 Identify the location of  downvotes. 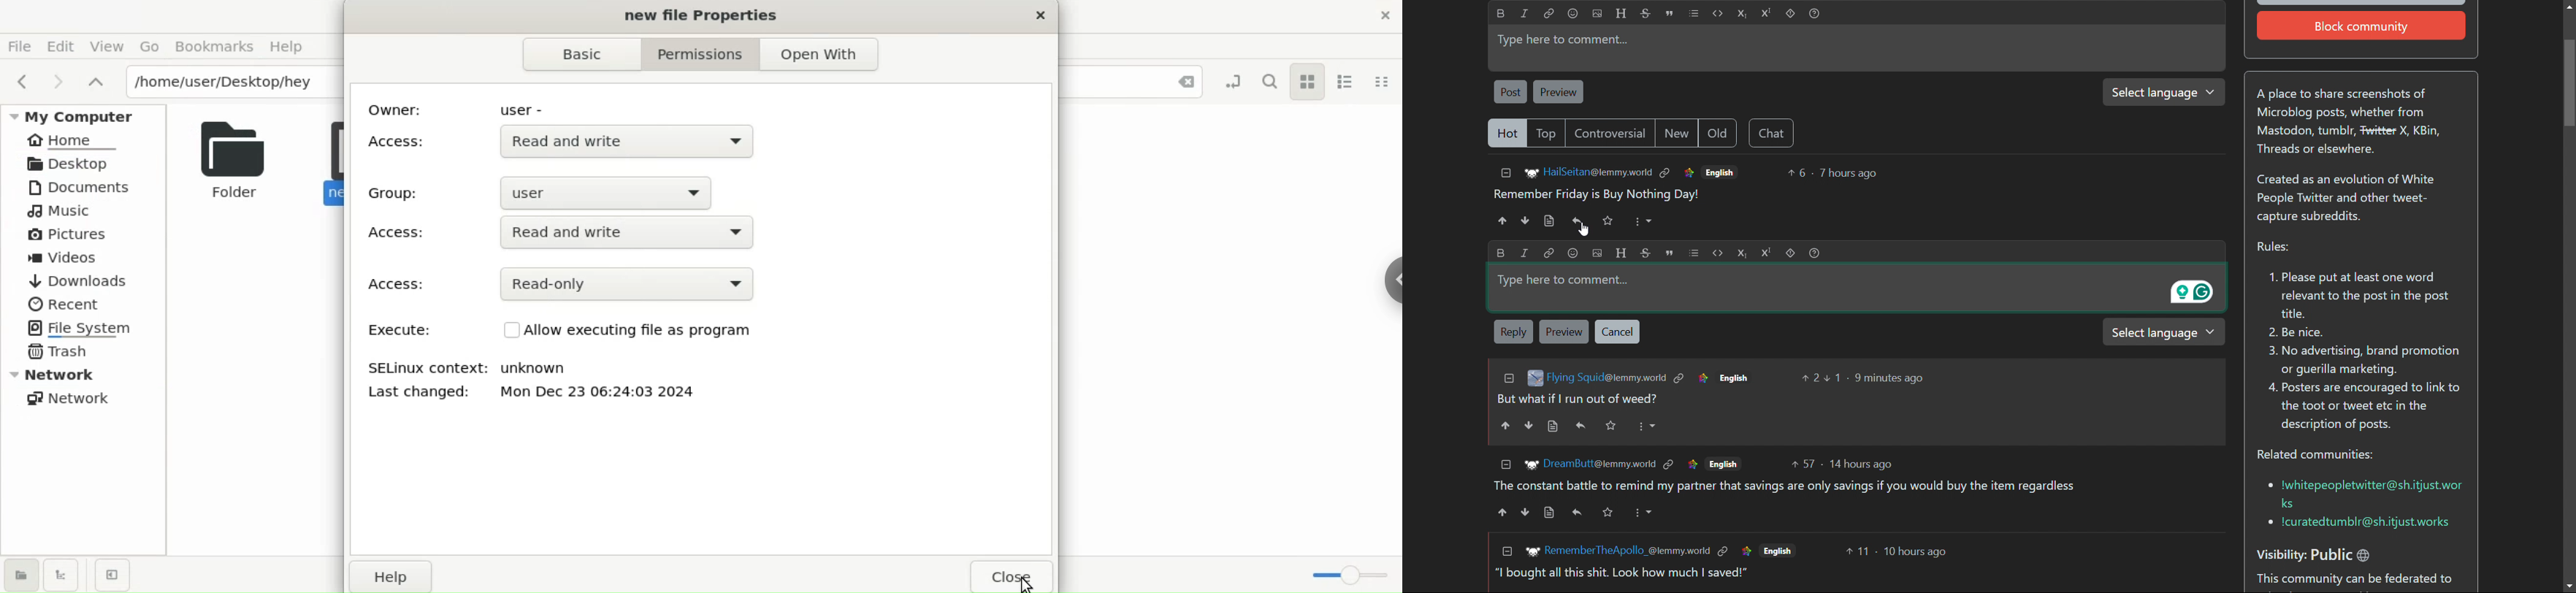
(1526, 220).